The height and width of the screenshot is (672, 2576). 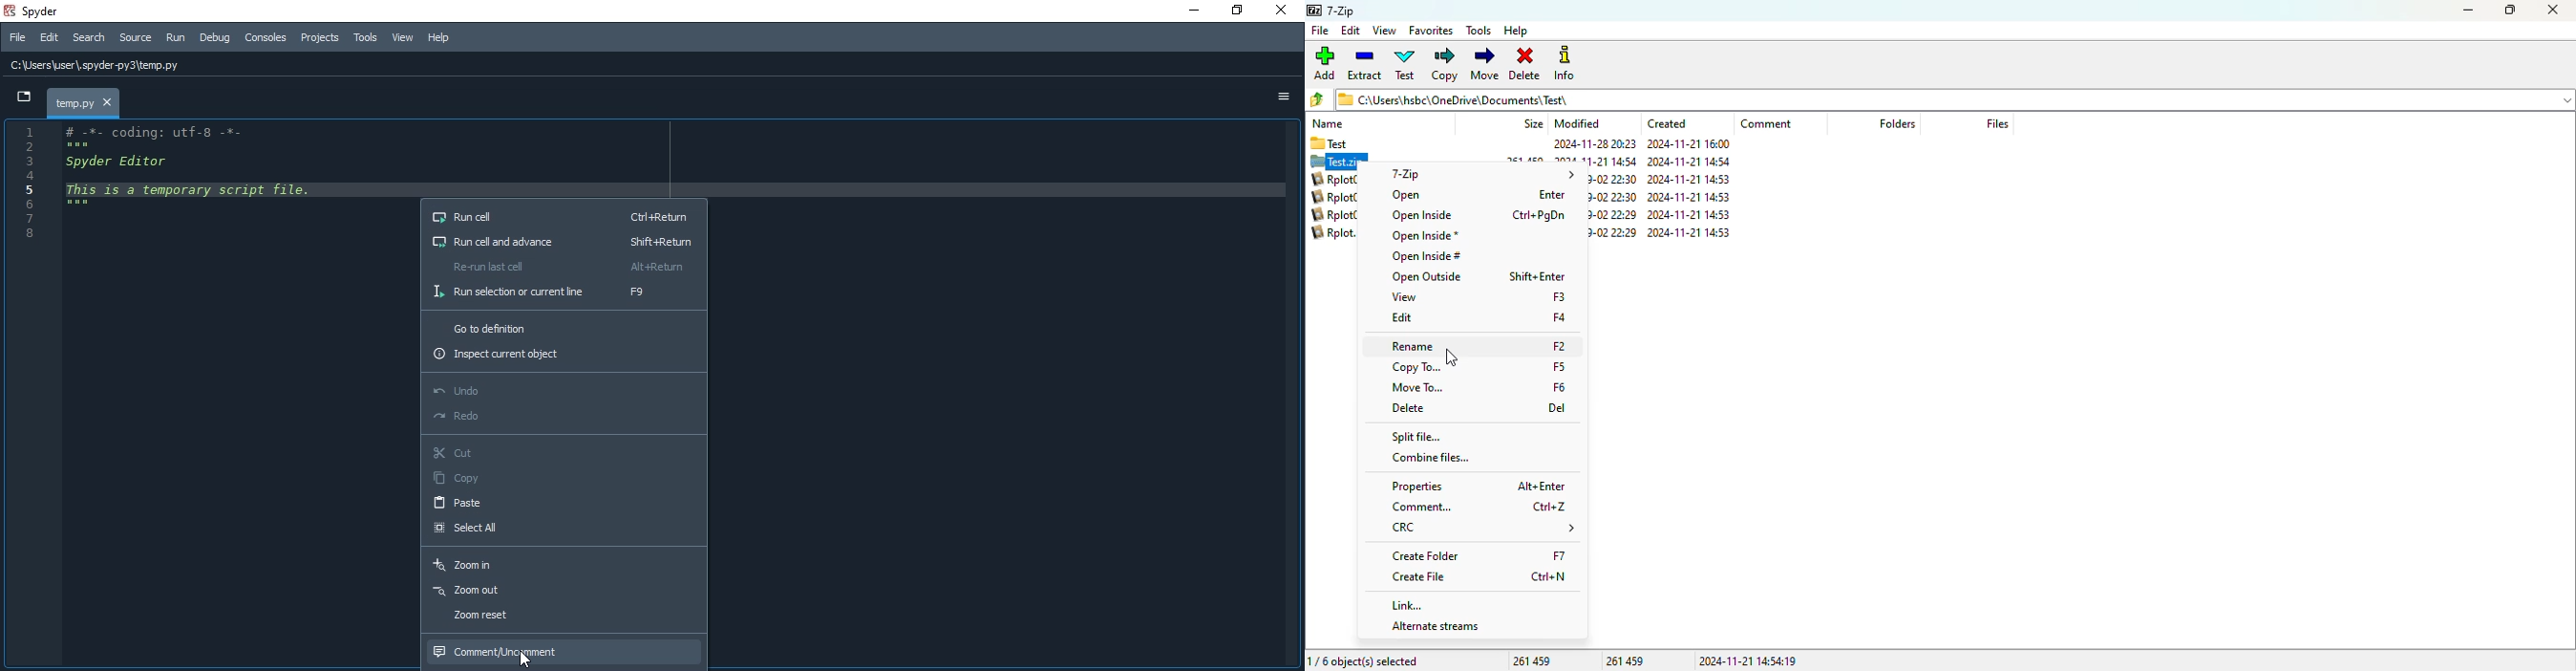 What do you see at coordinates (564, 267) in the screenshot?
I see `Re-run last cell` at bounding box center [564, 267].